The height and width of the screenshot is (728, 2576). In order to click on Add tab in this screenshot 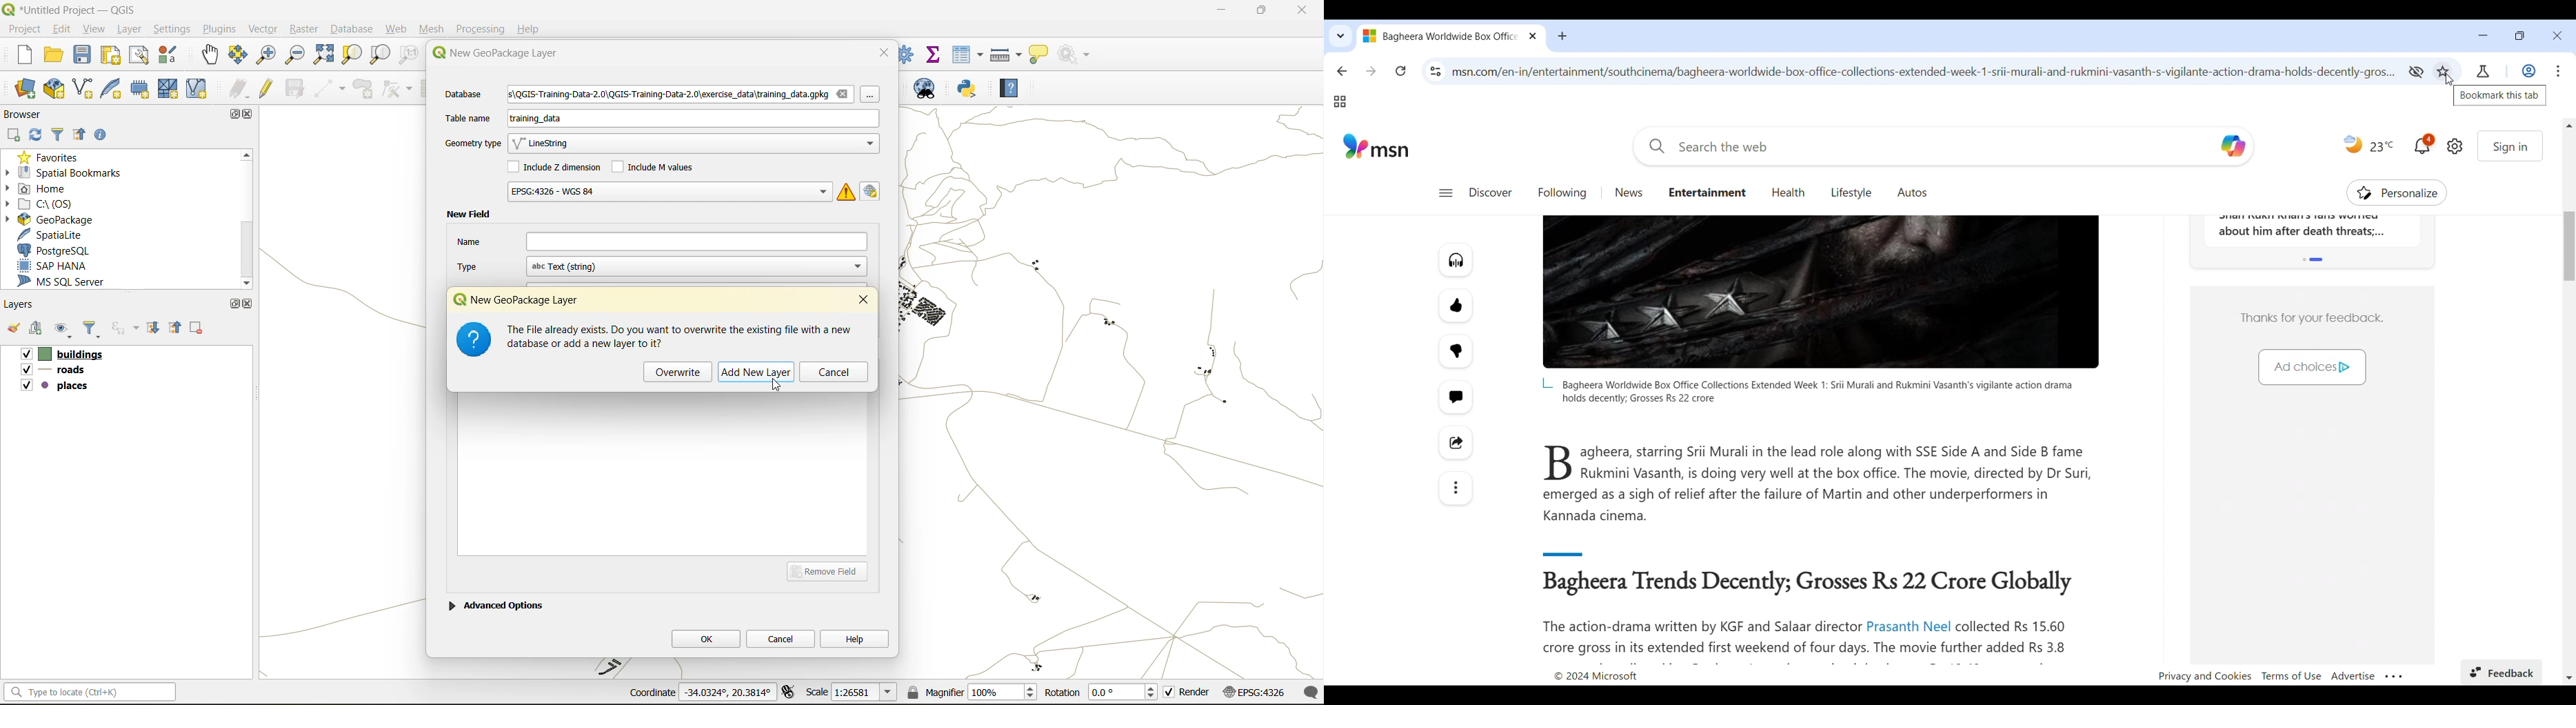, I will do `click(1562, 36)`.